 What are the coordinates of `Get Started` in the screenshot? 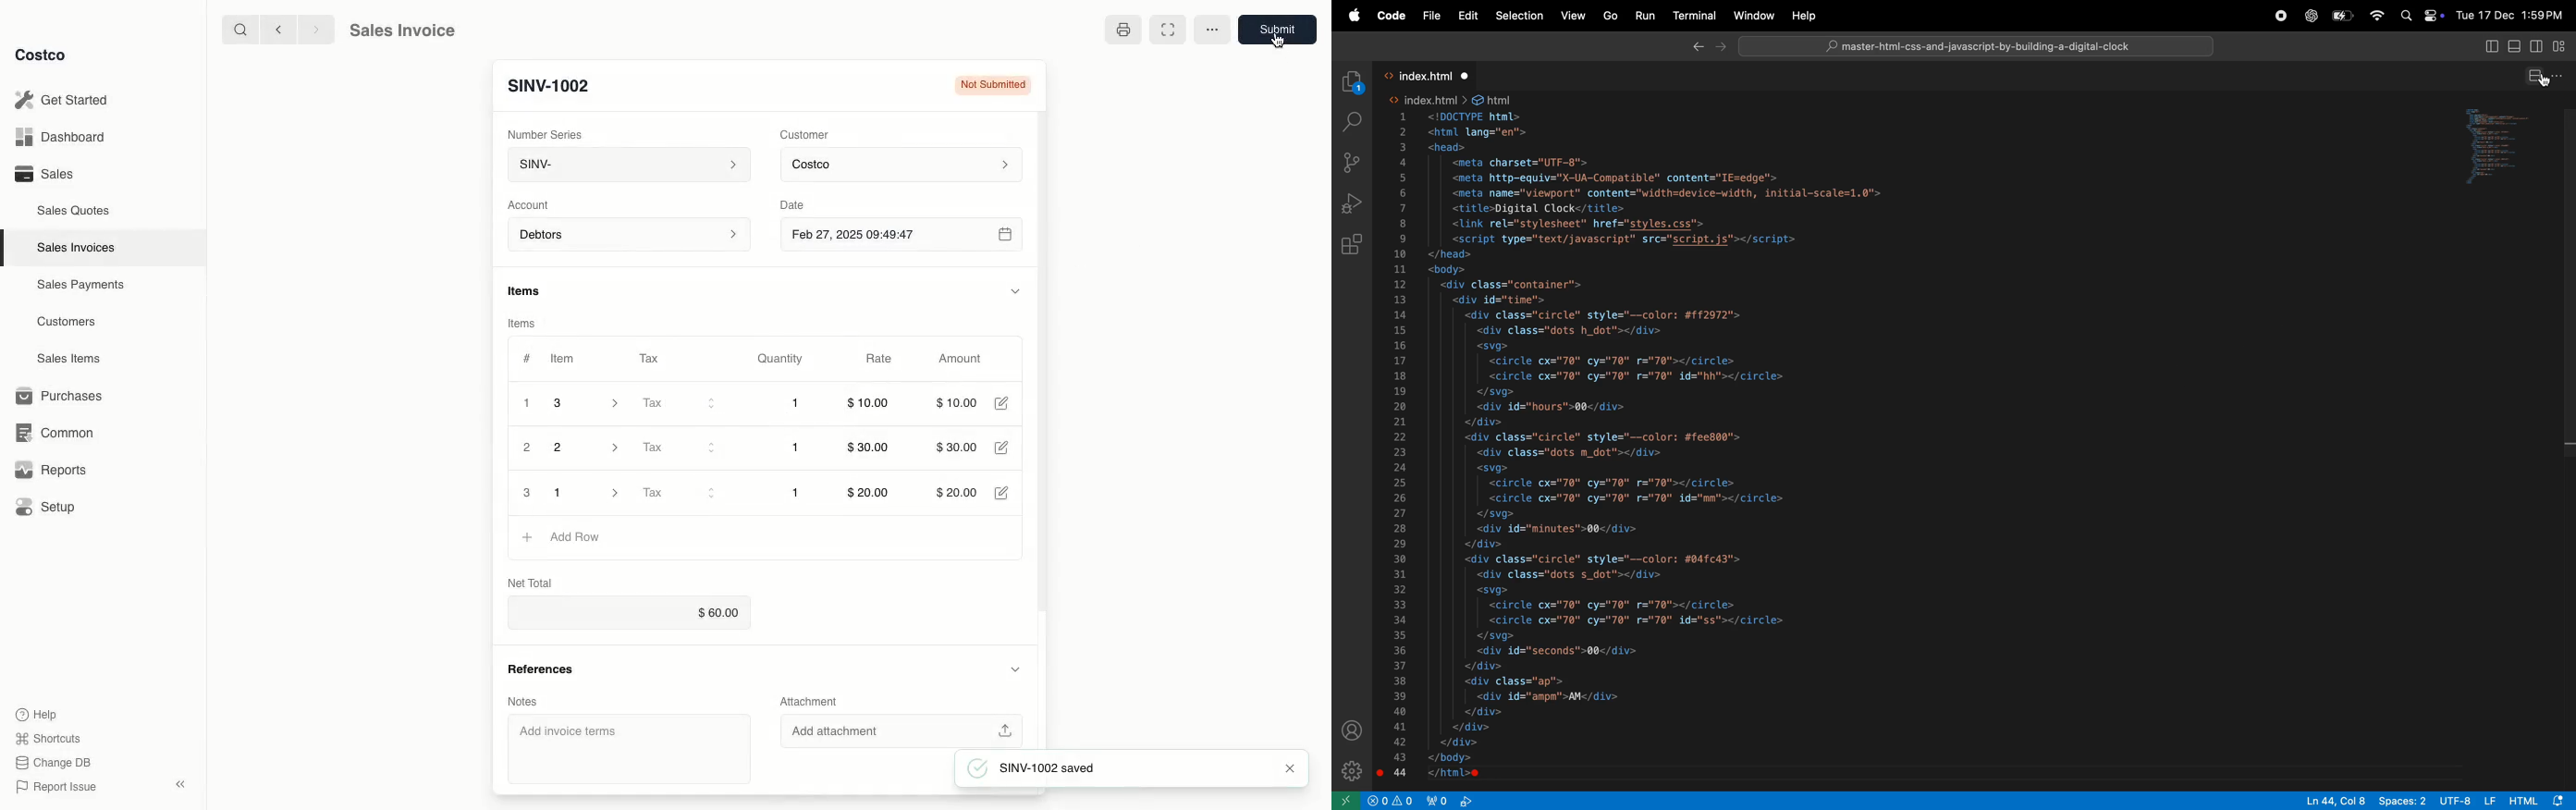 It's located at (65, 100).